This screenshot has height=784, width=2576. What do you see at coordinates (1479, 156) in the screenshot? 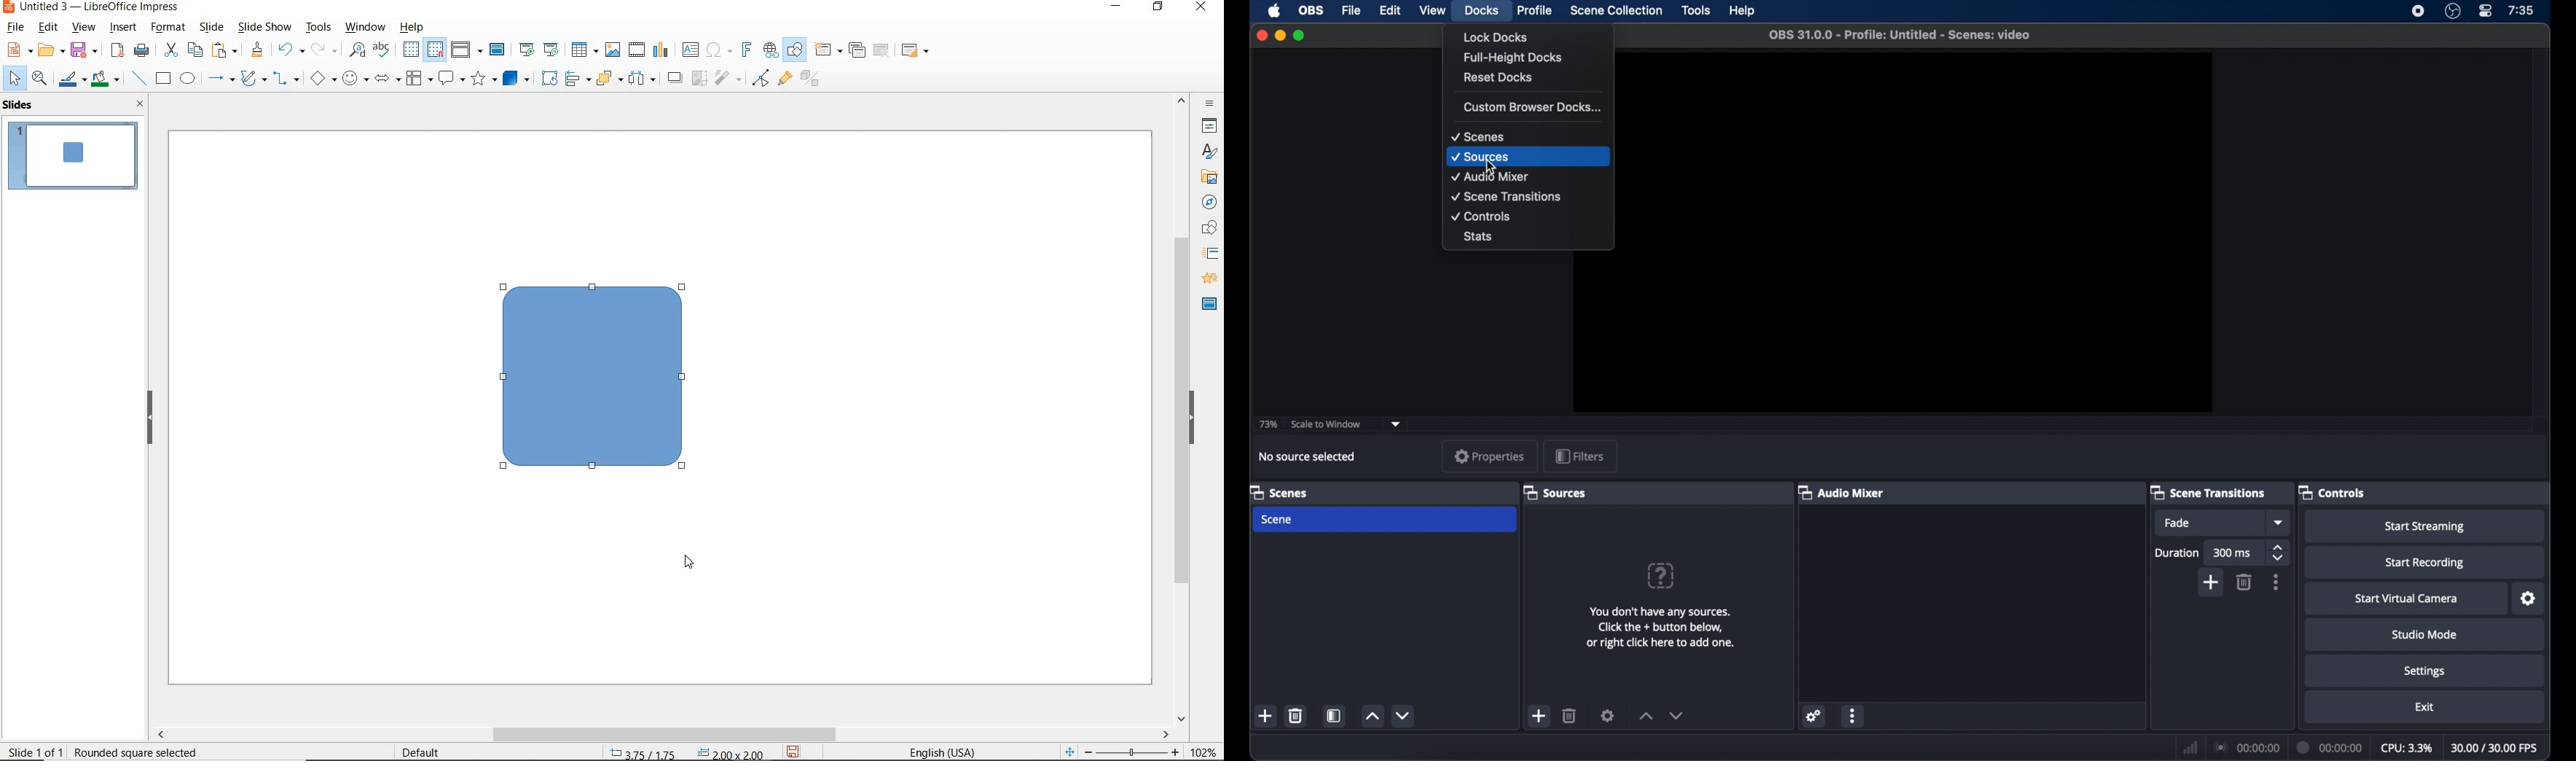
I see `sources` at bounding box center [1479, 156].